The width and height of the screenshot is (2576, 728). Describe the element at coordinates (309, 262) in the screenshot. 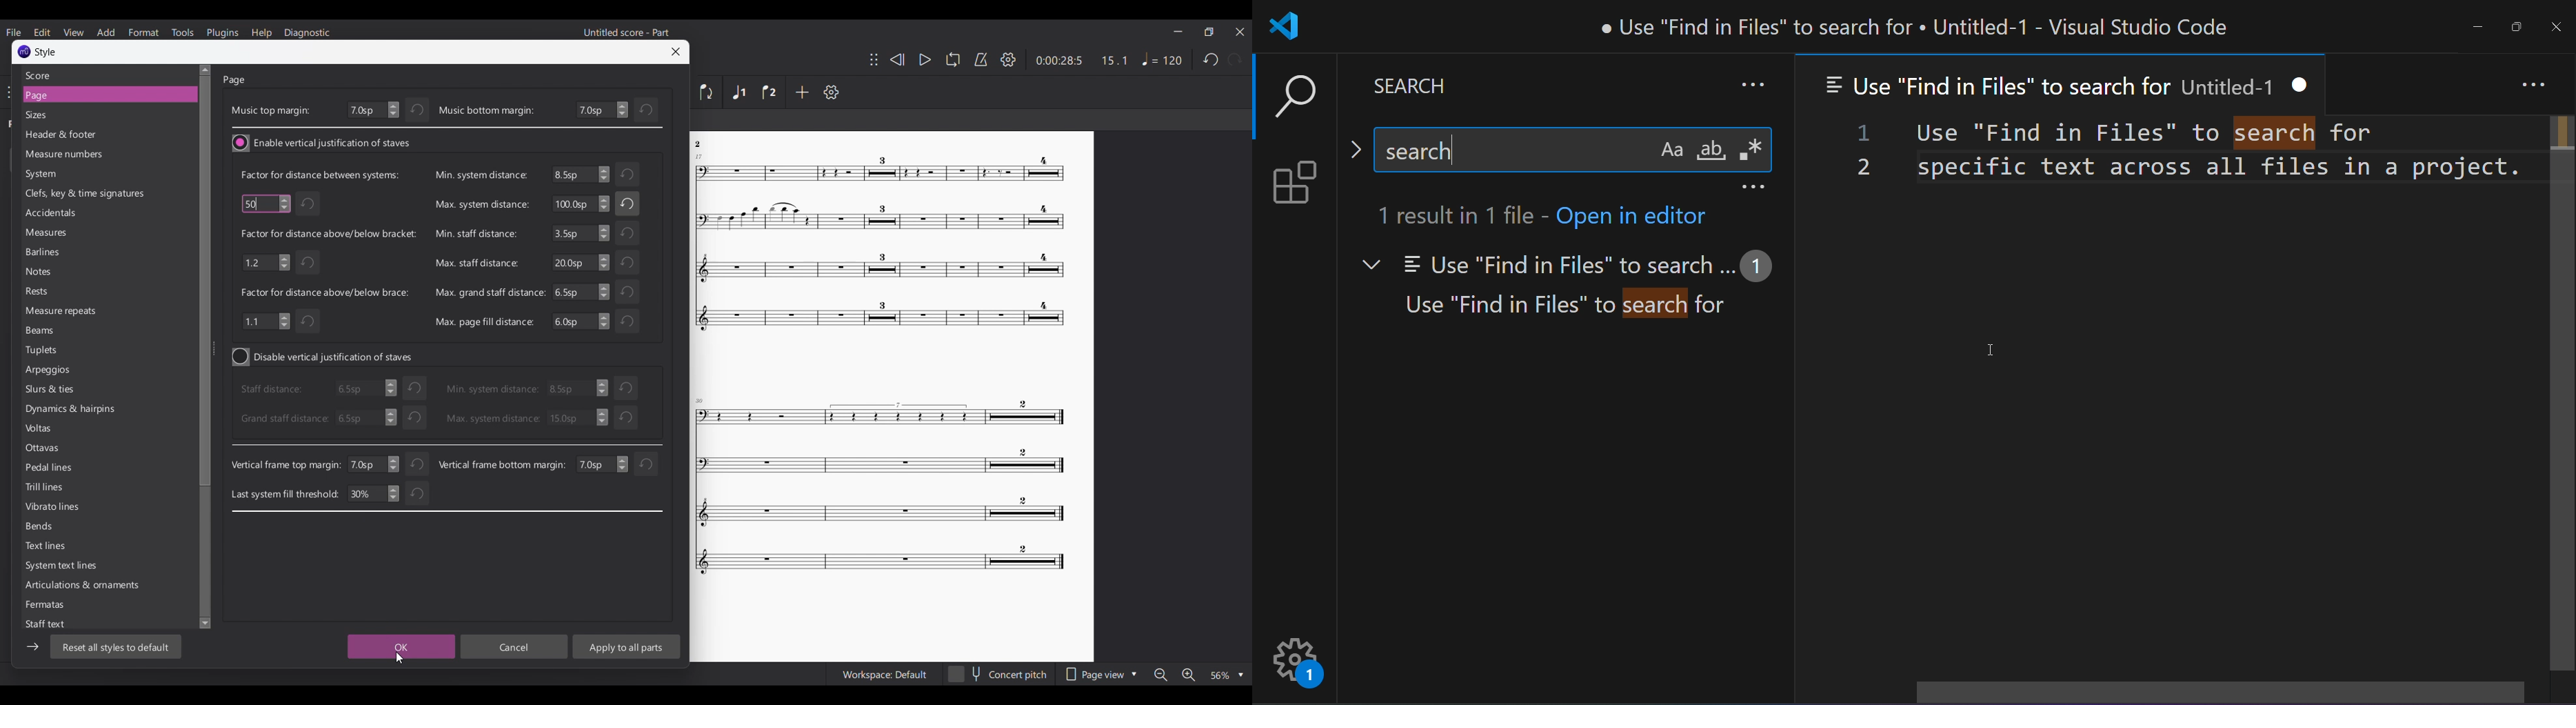

I see `Undo` at that location.